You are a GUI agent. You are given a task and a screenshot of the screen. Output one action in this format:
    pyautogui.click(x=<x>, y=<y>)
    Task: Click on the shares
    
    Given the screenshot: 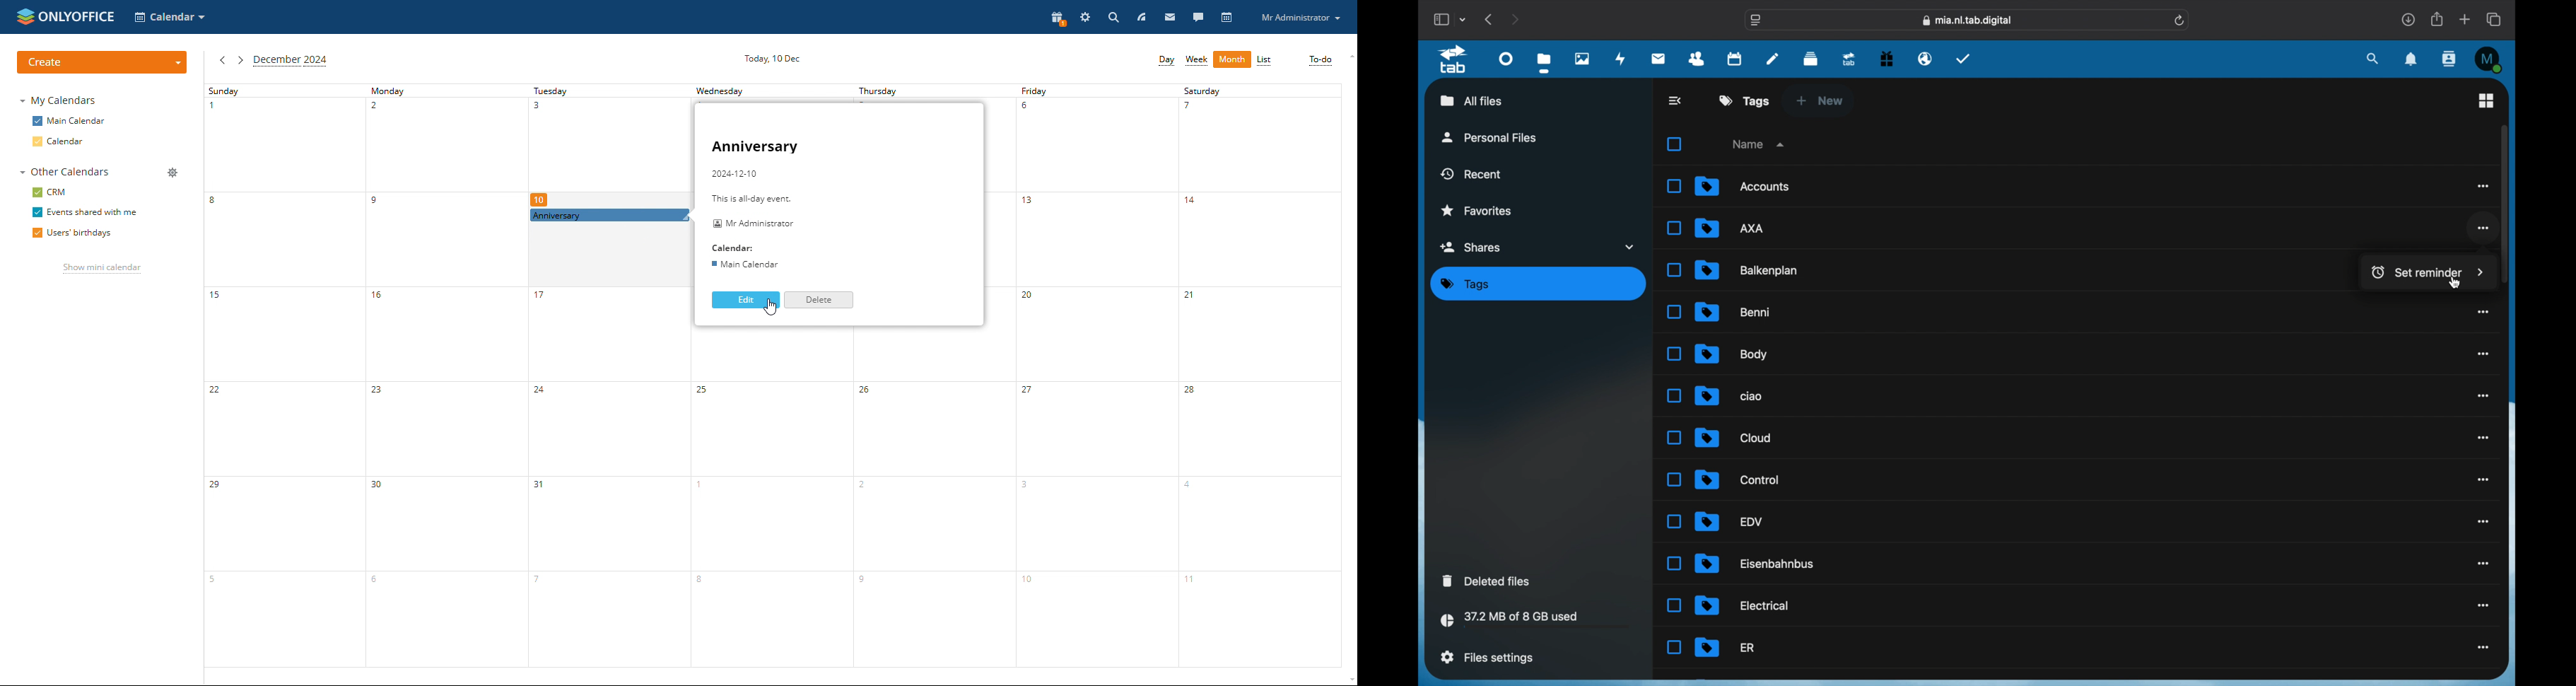 What is the action you would take?
    pyautogui.click(x=1539, y=246)
    